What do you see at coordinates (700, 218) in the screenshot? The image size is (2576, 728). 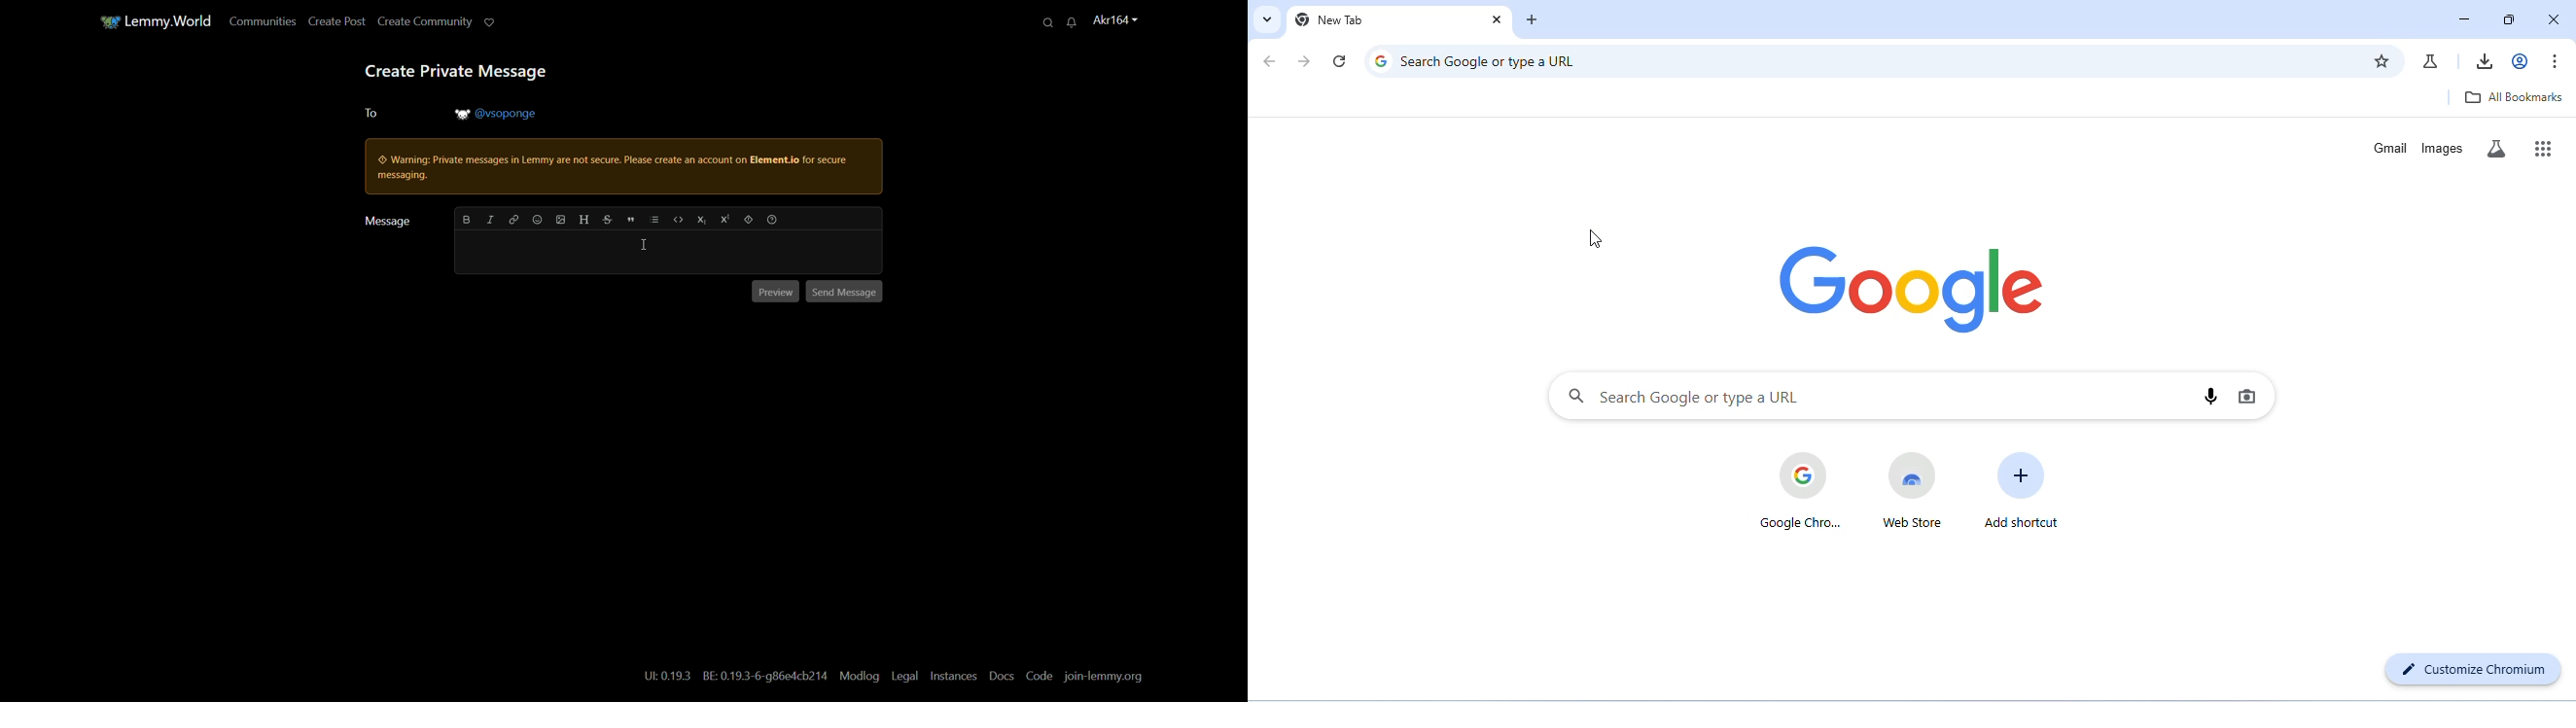 I see `subscript` at bounding box center [700, 218].